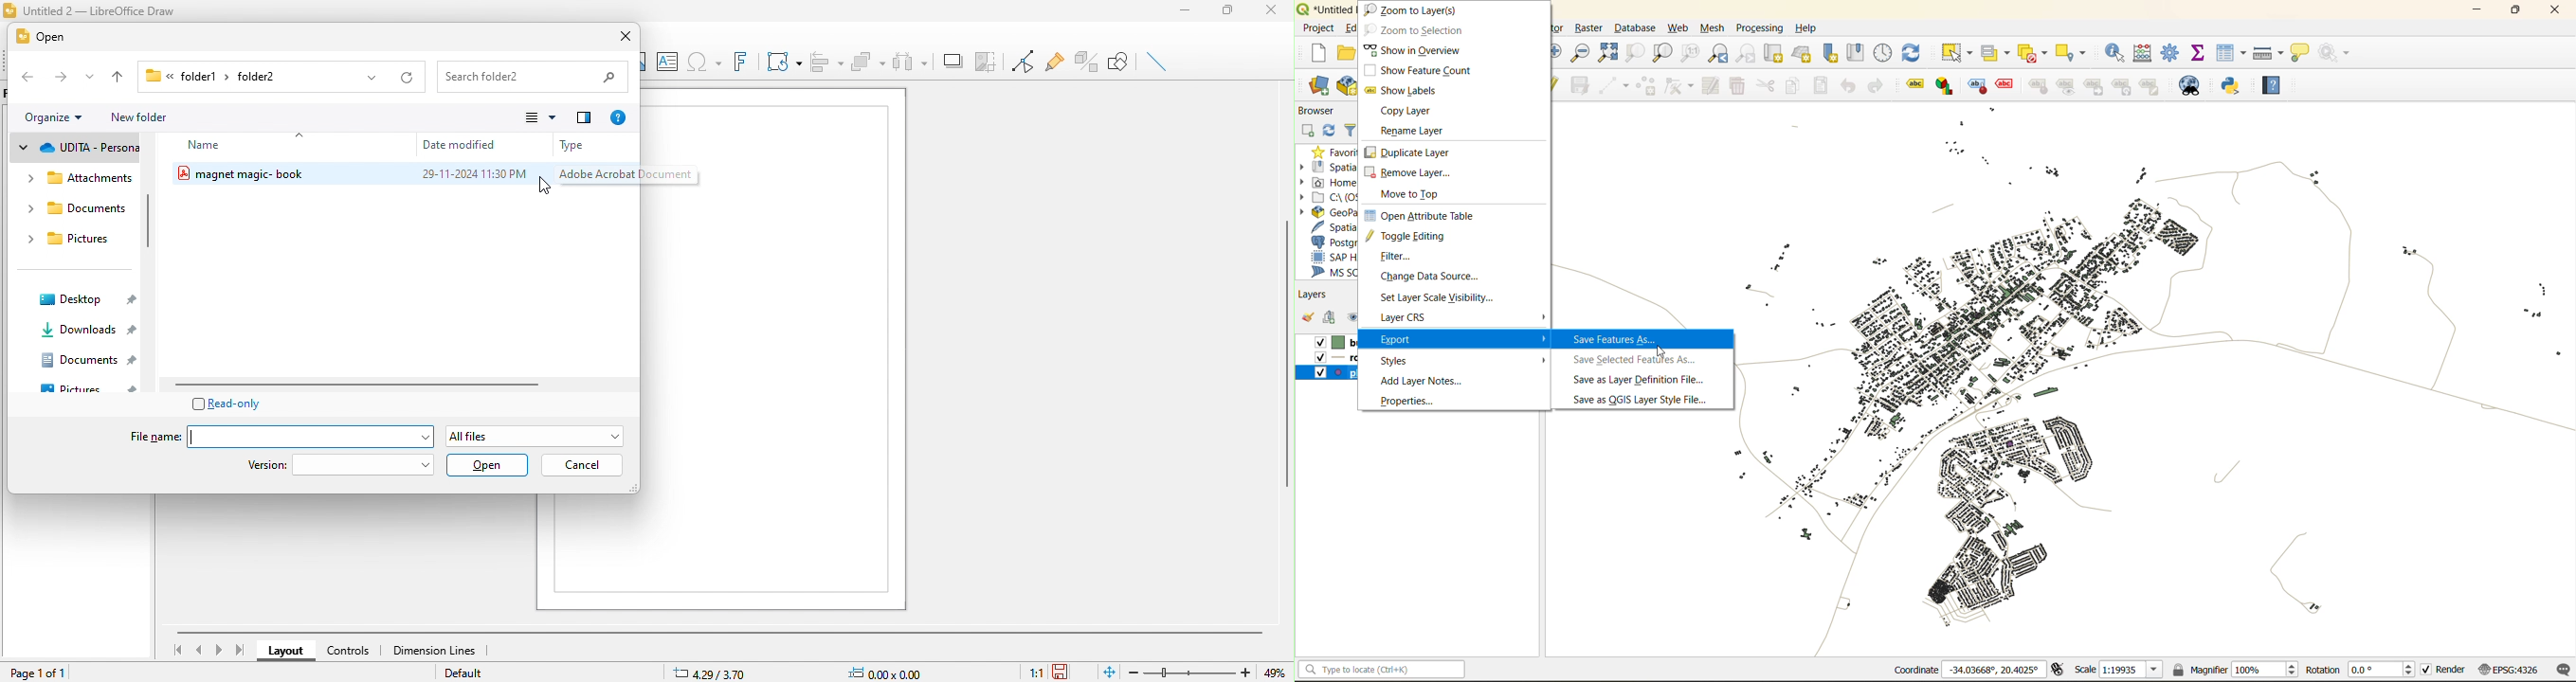 This screenshot has width=2576, height=700. What do you see at coordinates (590, 147) in the screenshot?
I see `type` at bounding box center [590, 147].